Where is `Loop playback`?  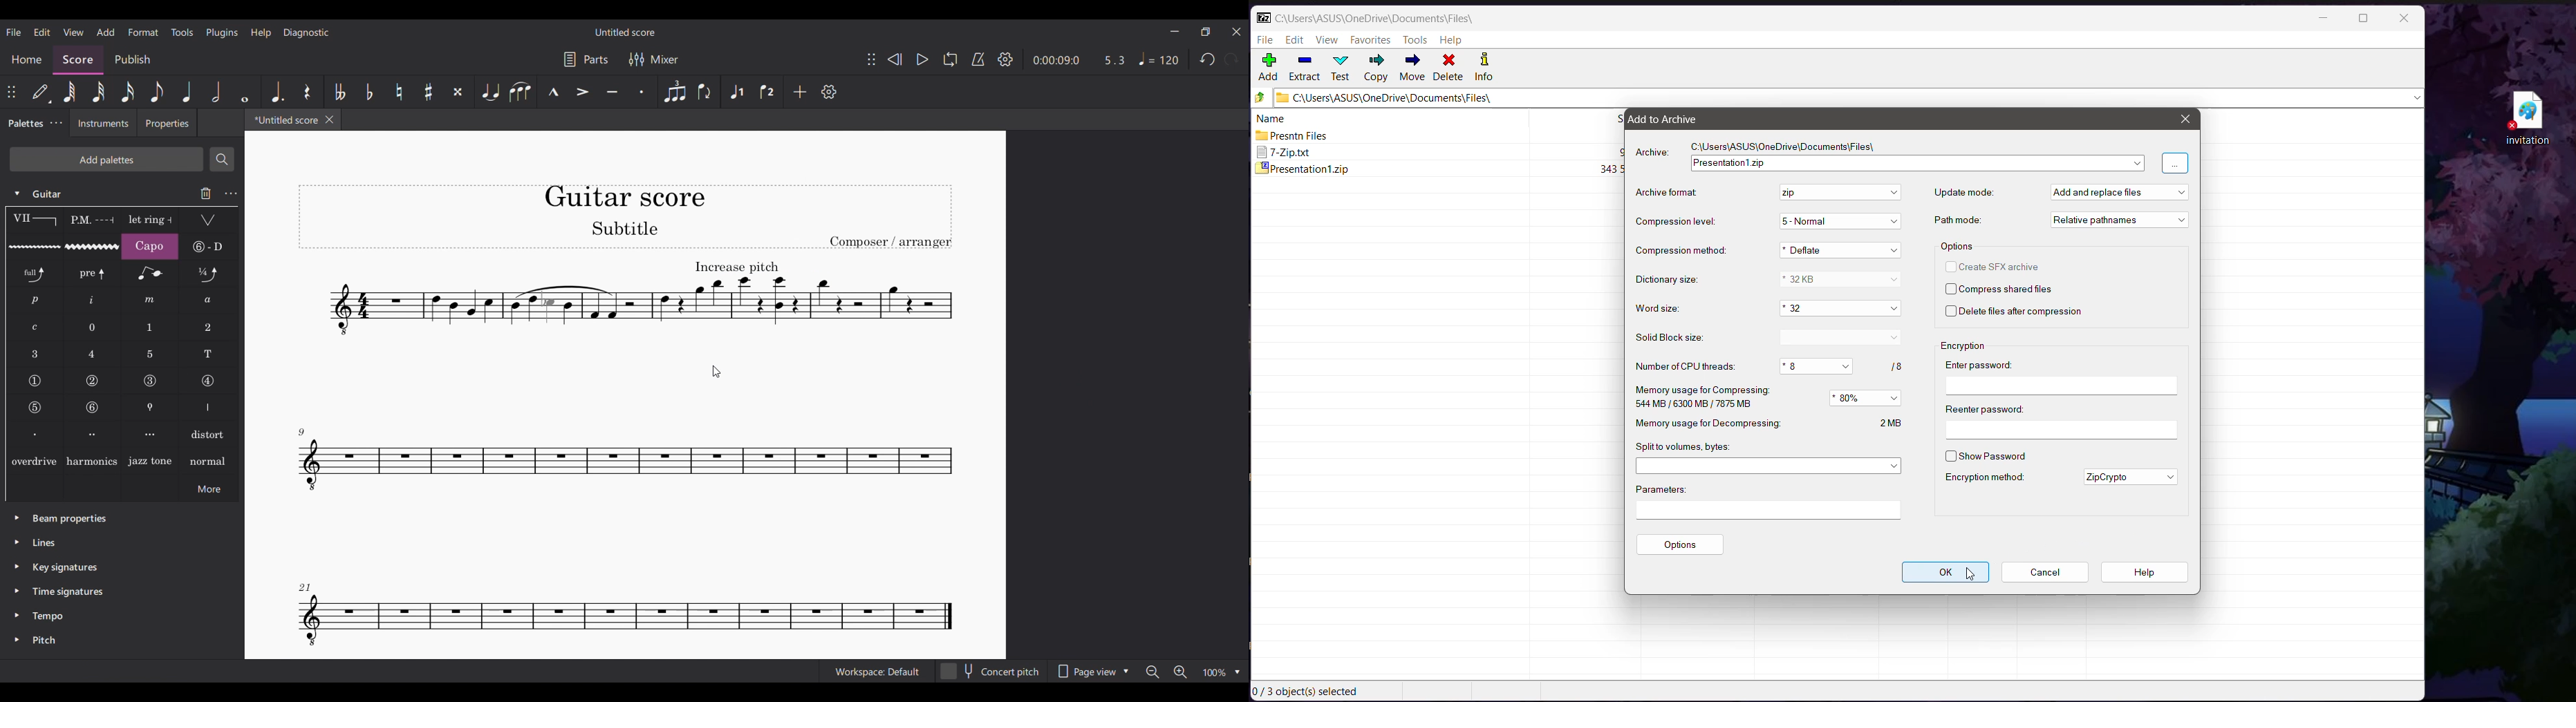 Loop playback is located at coordinates (950, 59).